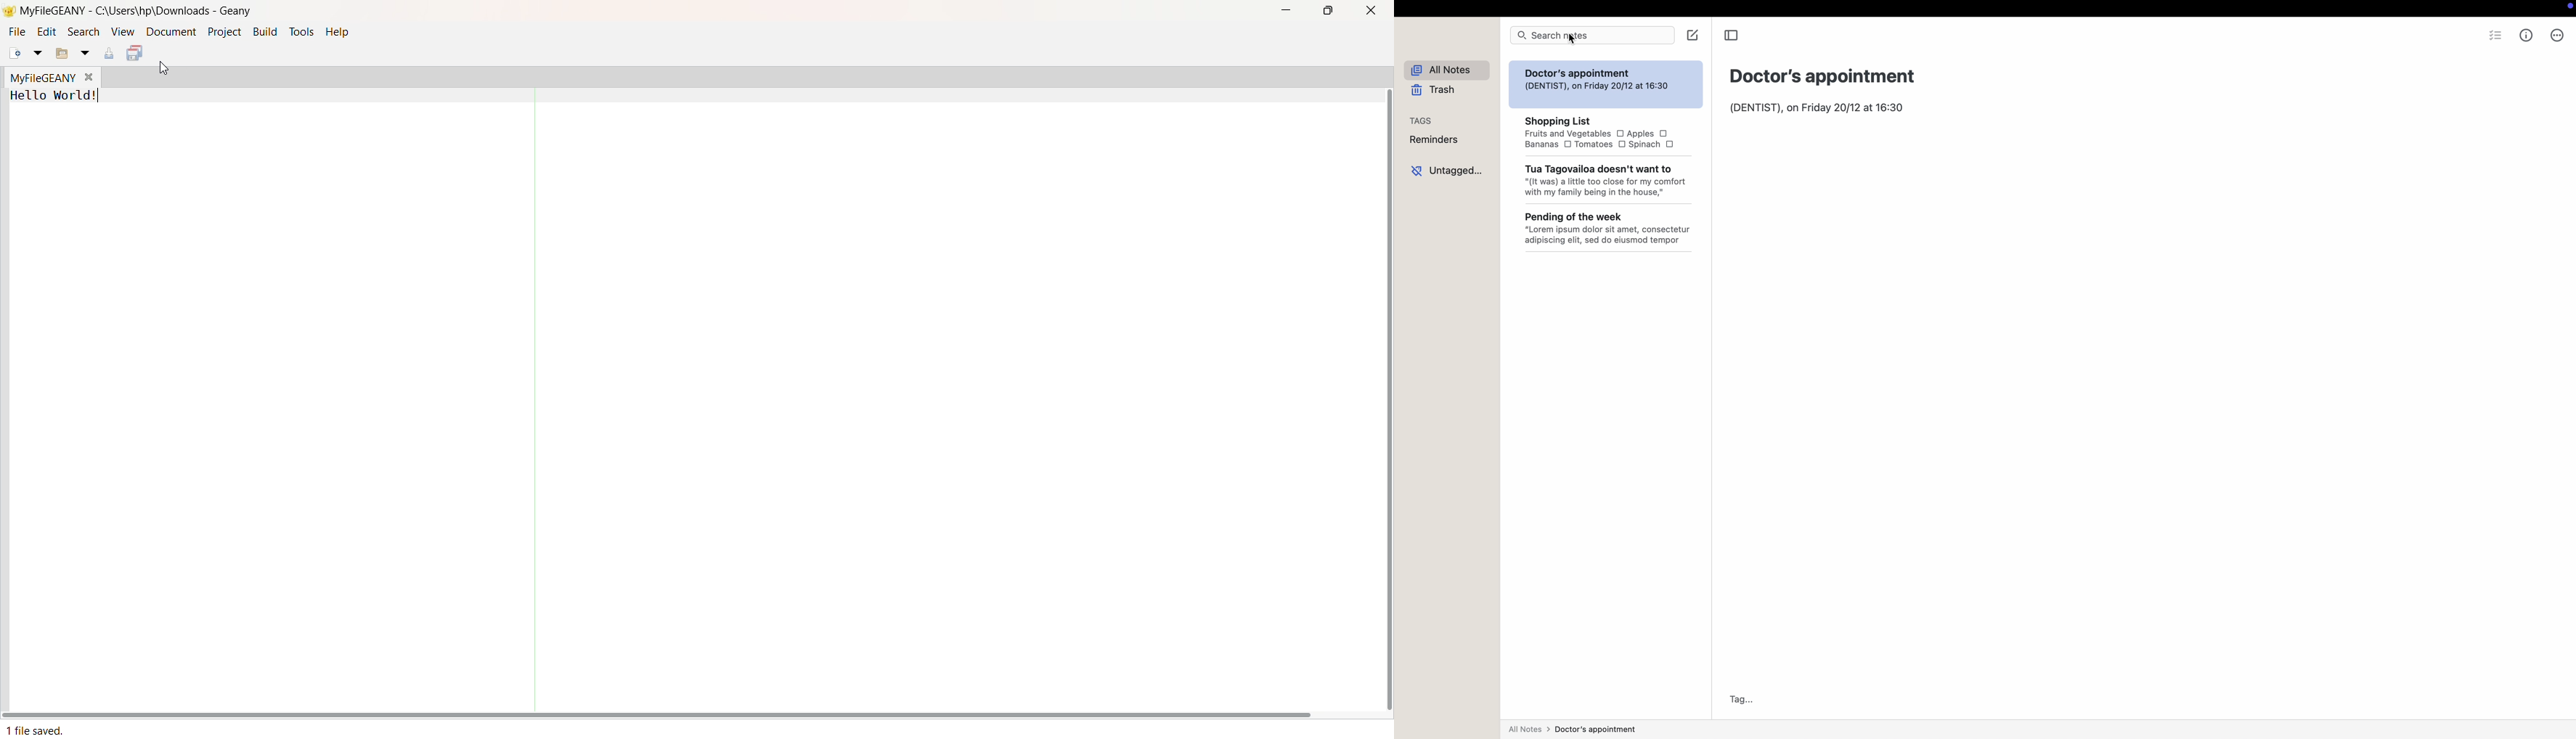 The image size is (2576, 756). What do you see at coordinates (36, 53) in the screenshot?
I see `New File Drop Down` at bounding box center [36, 53].